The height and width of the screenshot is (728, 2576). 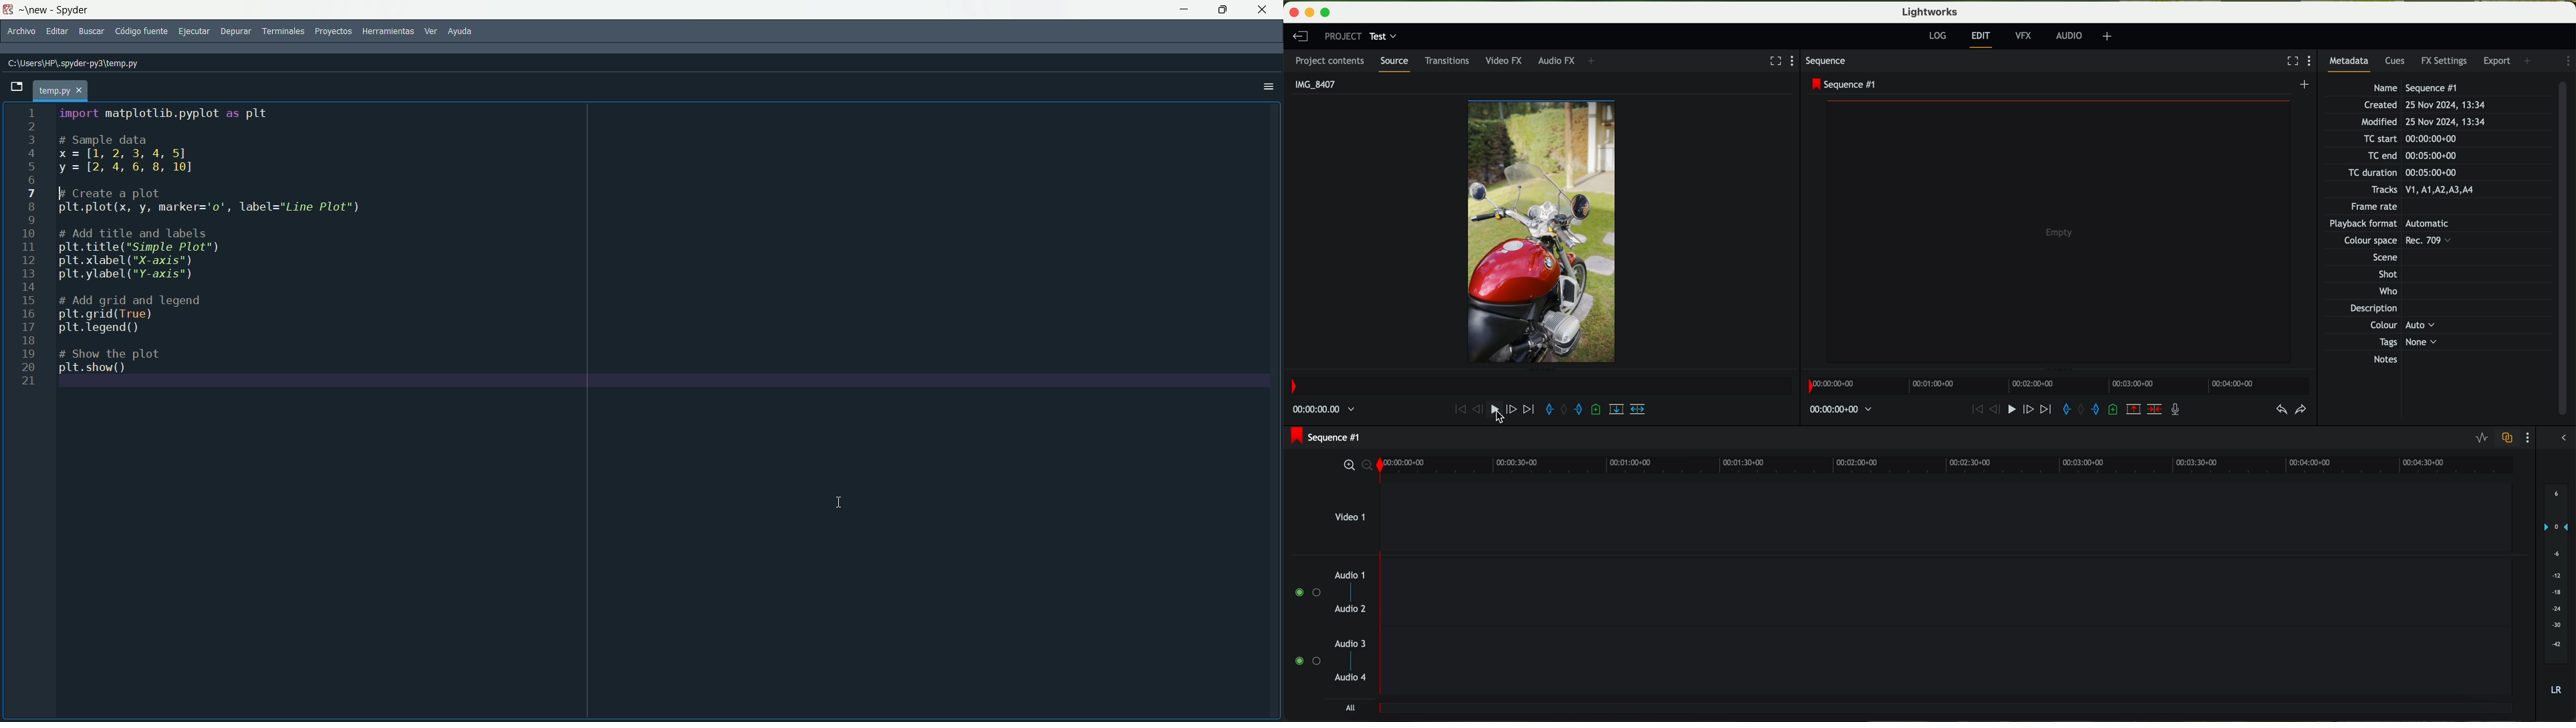 What do you see at coordinates (2408, 139) in the screenshot?
I see `TC start` at bounding box center [2408, 139].